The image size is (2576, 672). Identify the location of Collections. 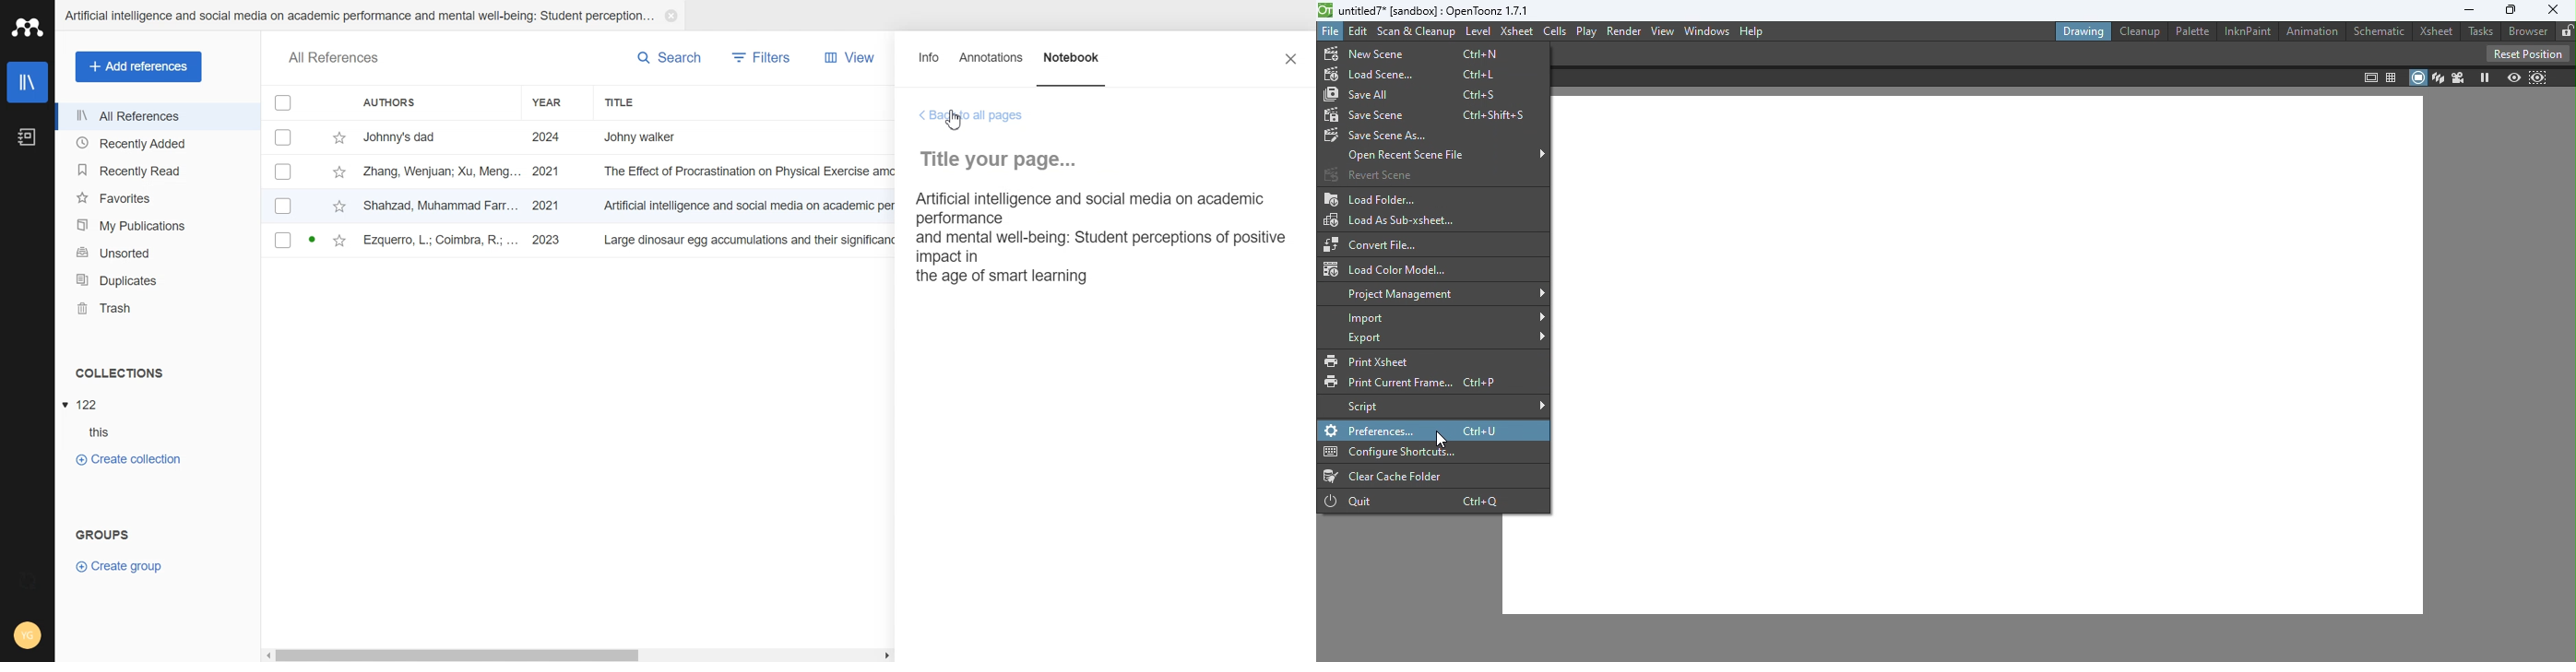
(158, 373).